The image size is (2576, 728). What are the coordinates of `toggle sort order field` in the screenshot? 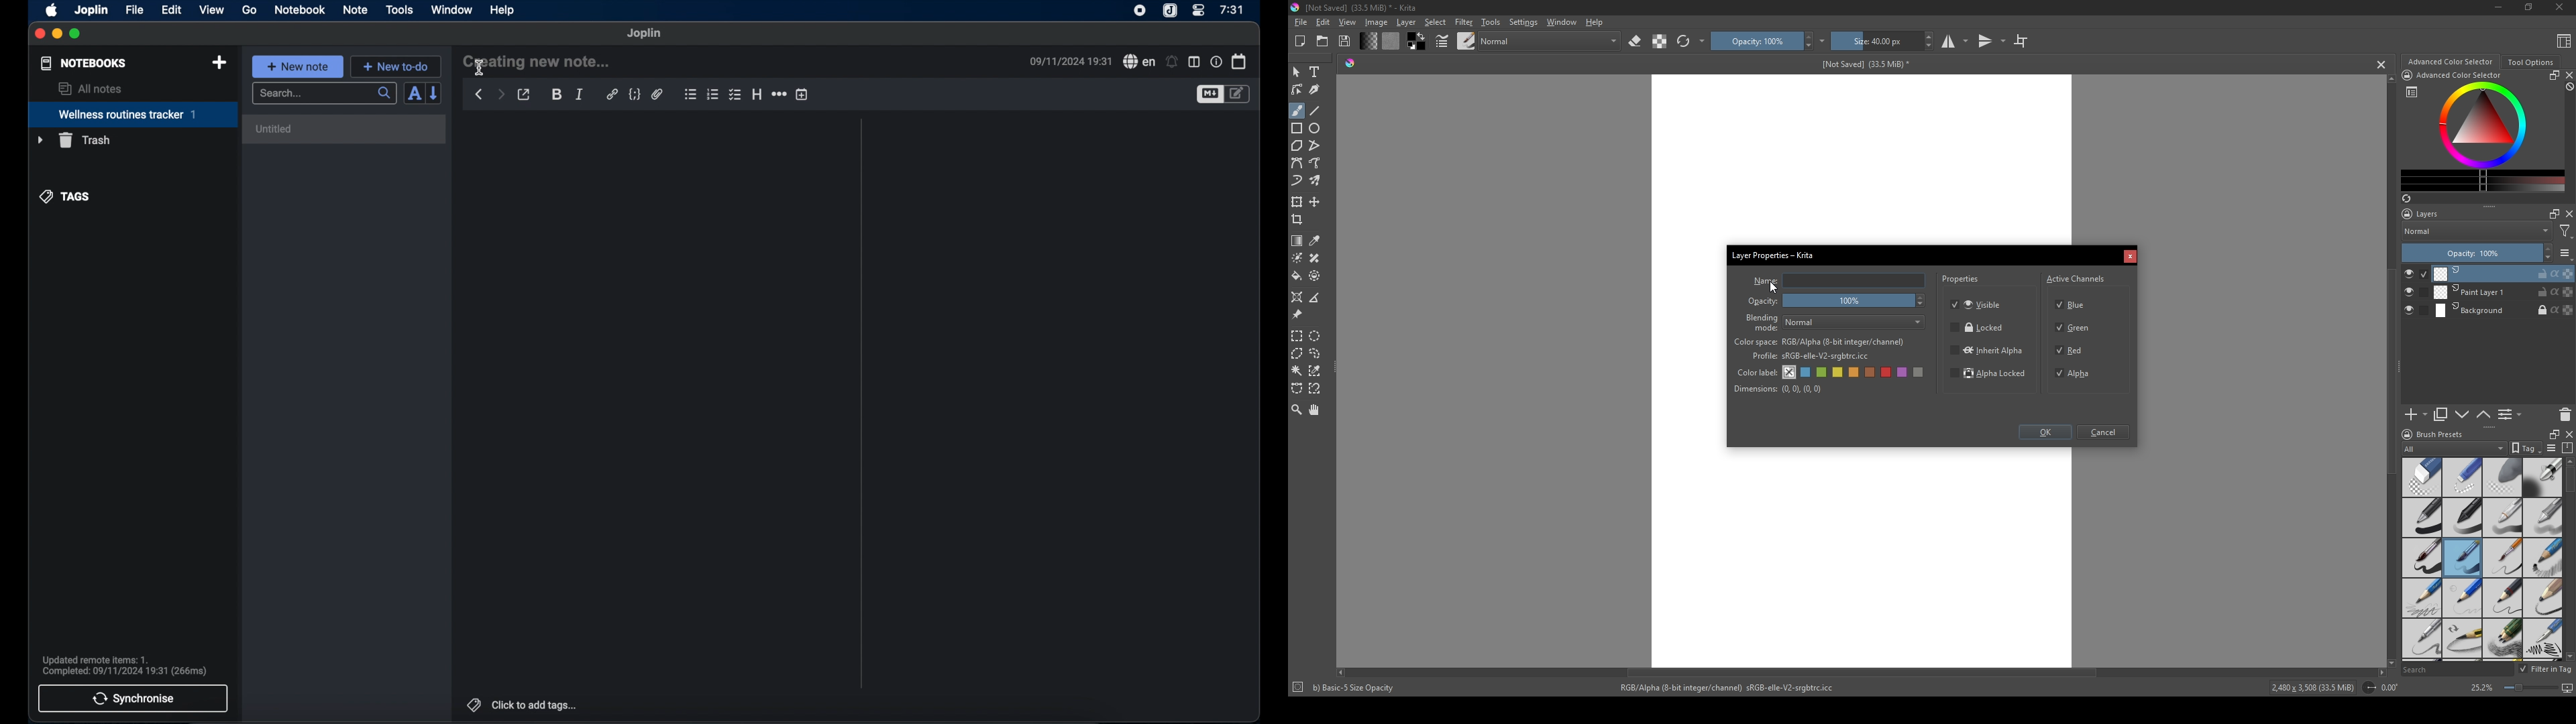 It's located at (414, 93).